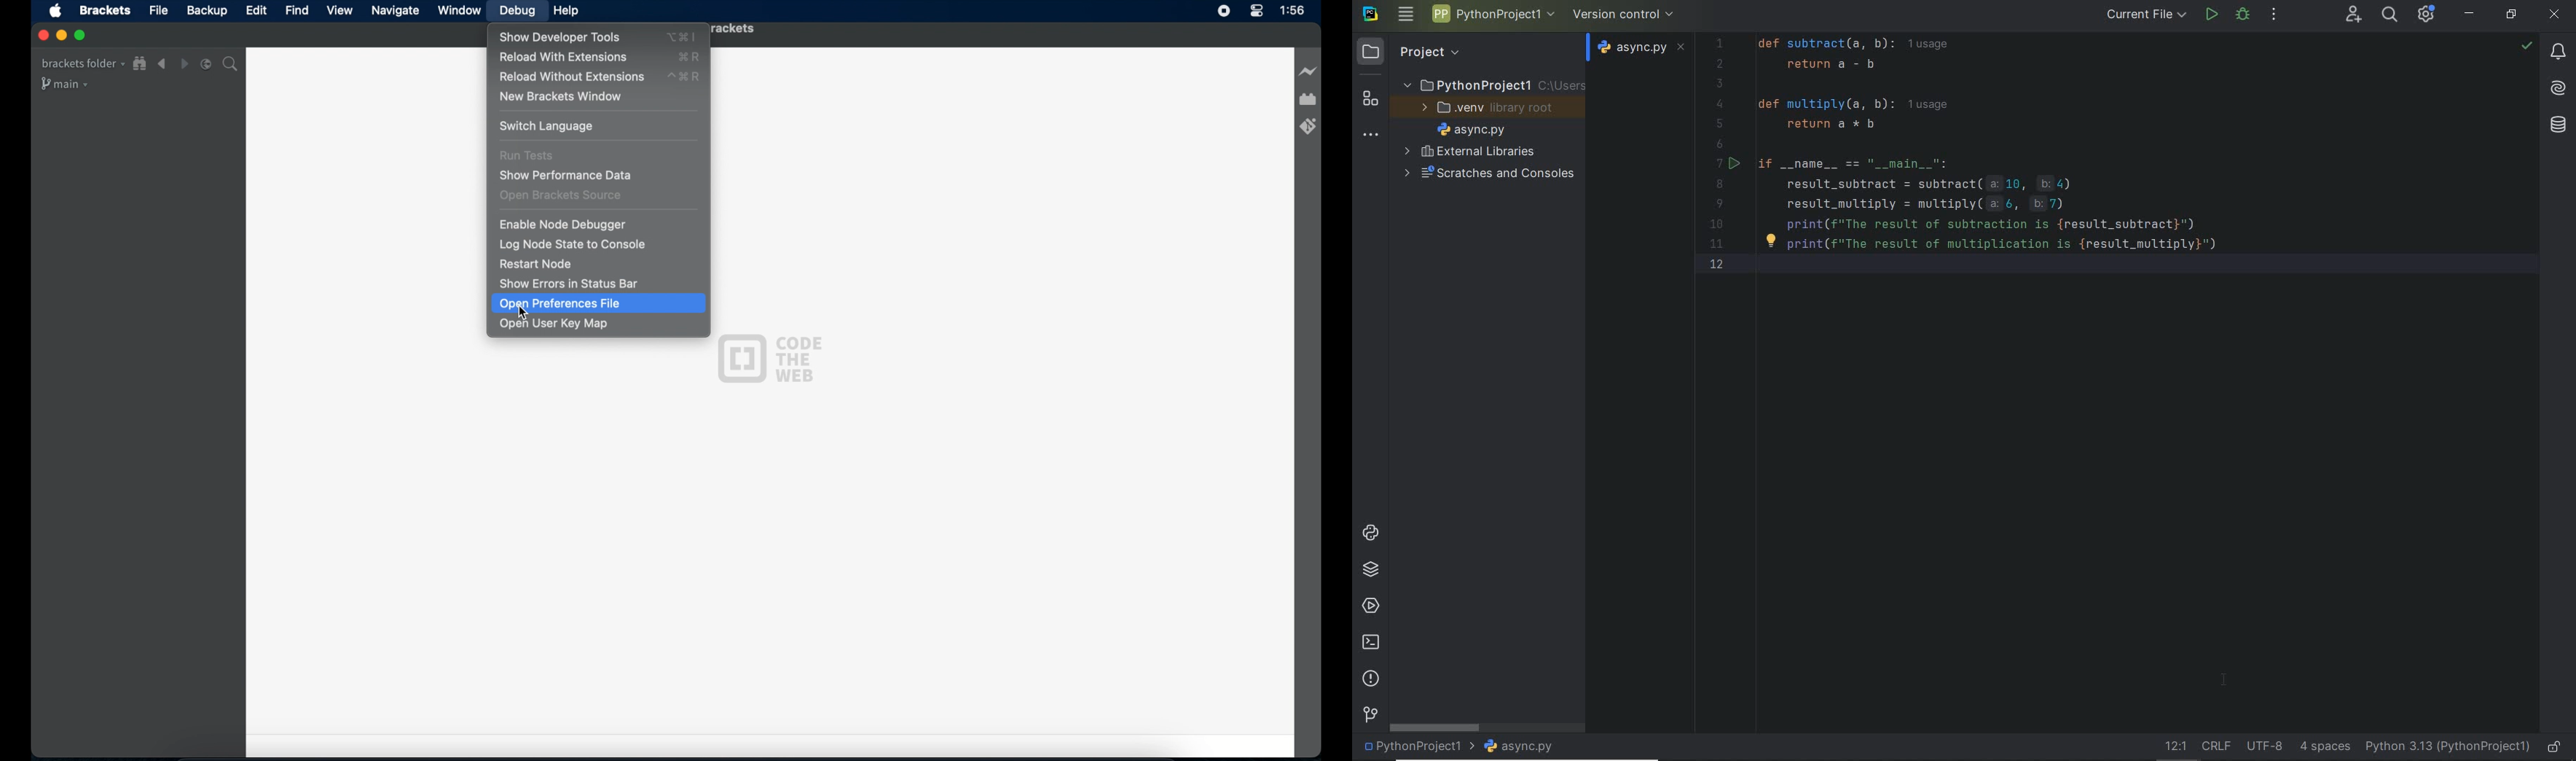  I want to click on debug, so click(518, 10).